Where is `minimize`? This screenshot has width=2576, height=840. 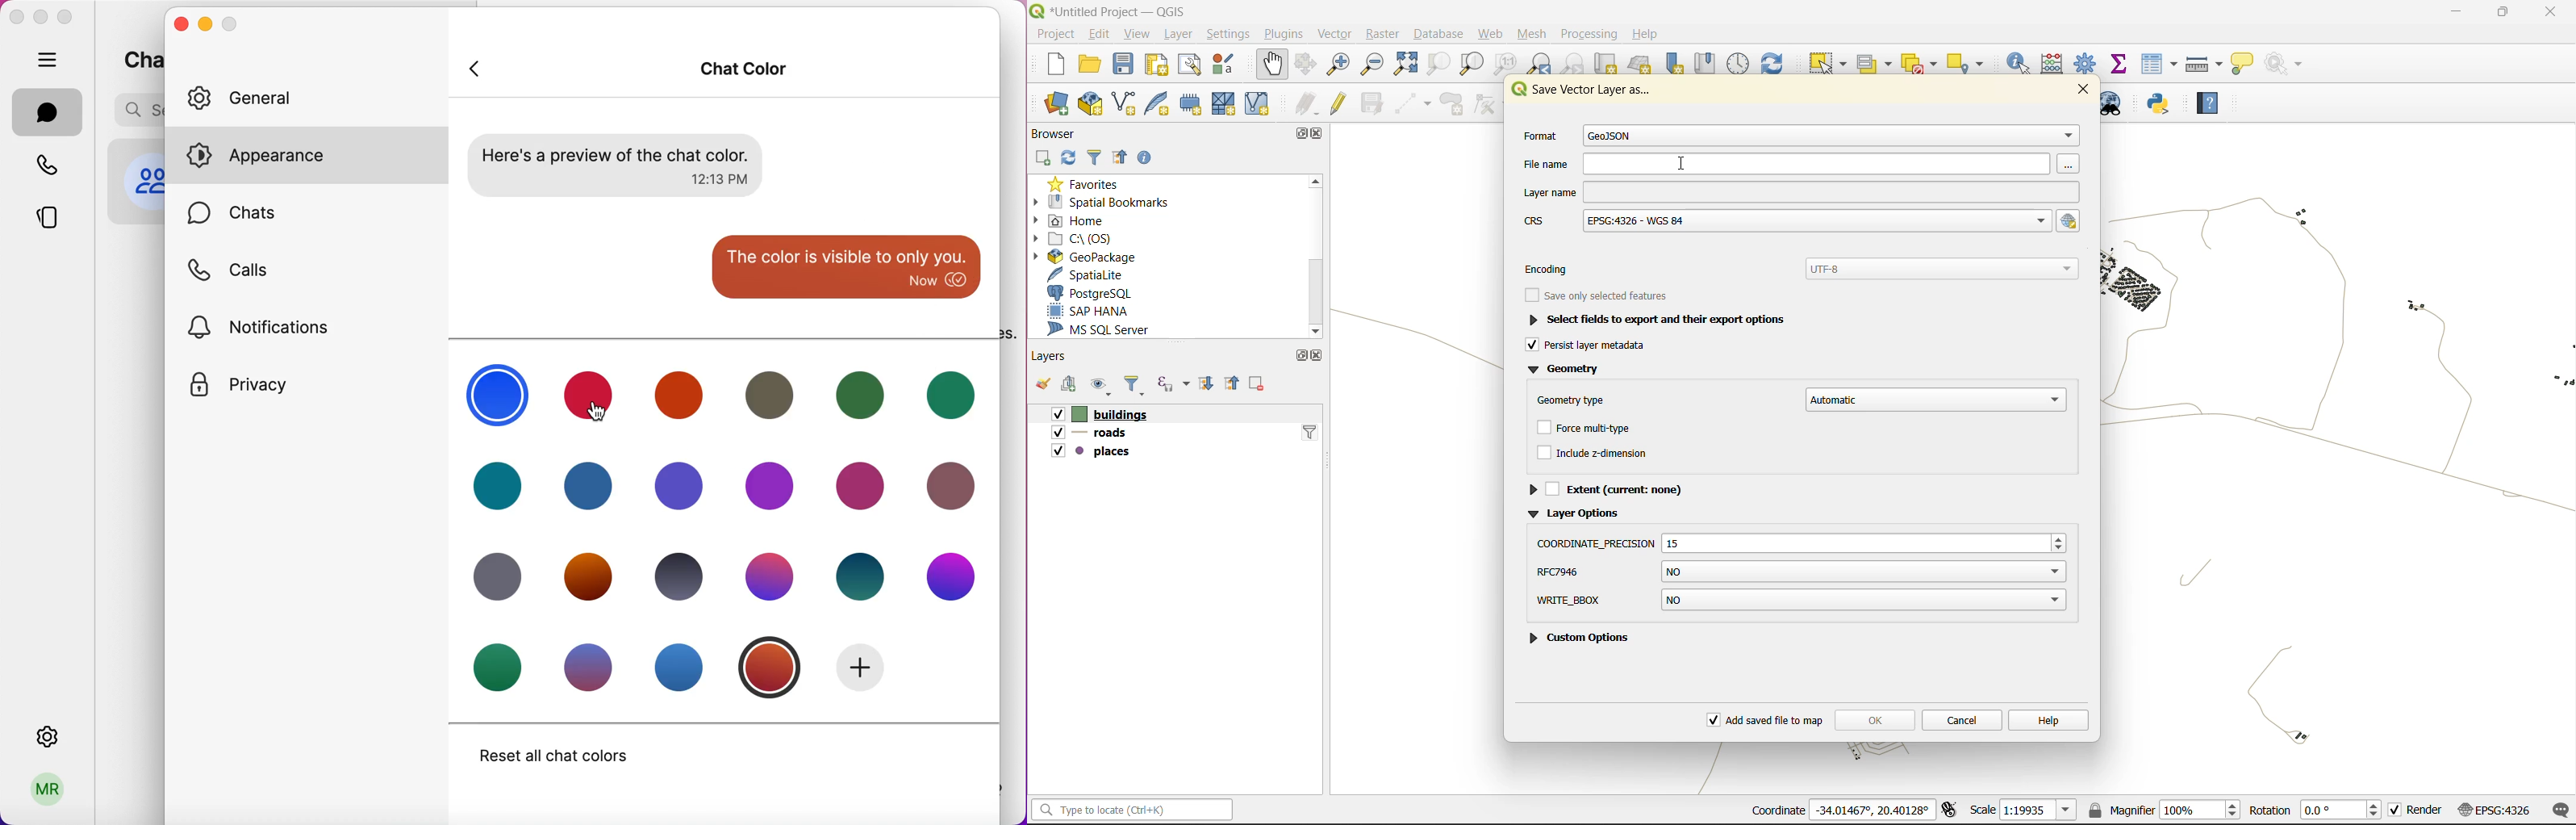
minimize is located at coordinates (39, 16).